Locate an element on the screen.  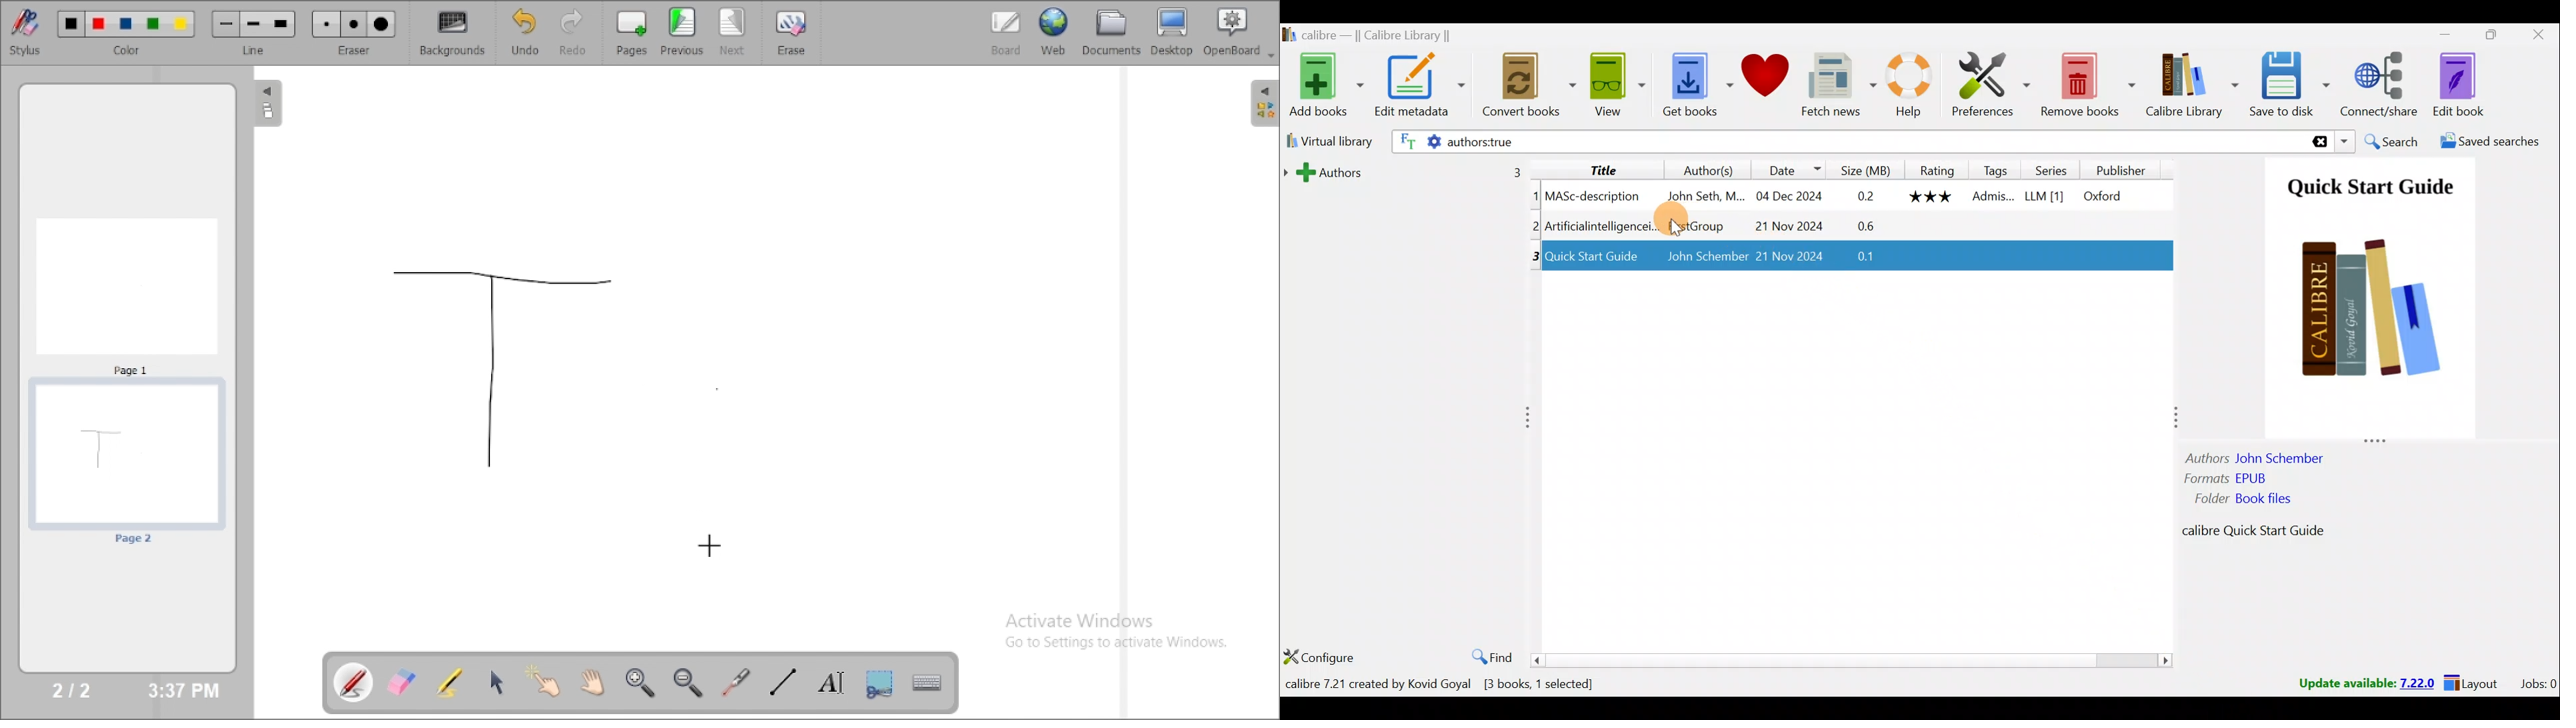
backgrounds is located at coordinates (454, 33).